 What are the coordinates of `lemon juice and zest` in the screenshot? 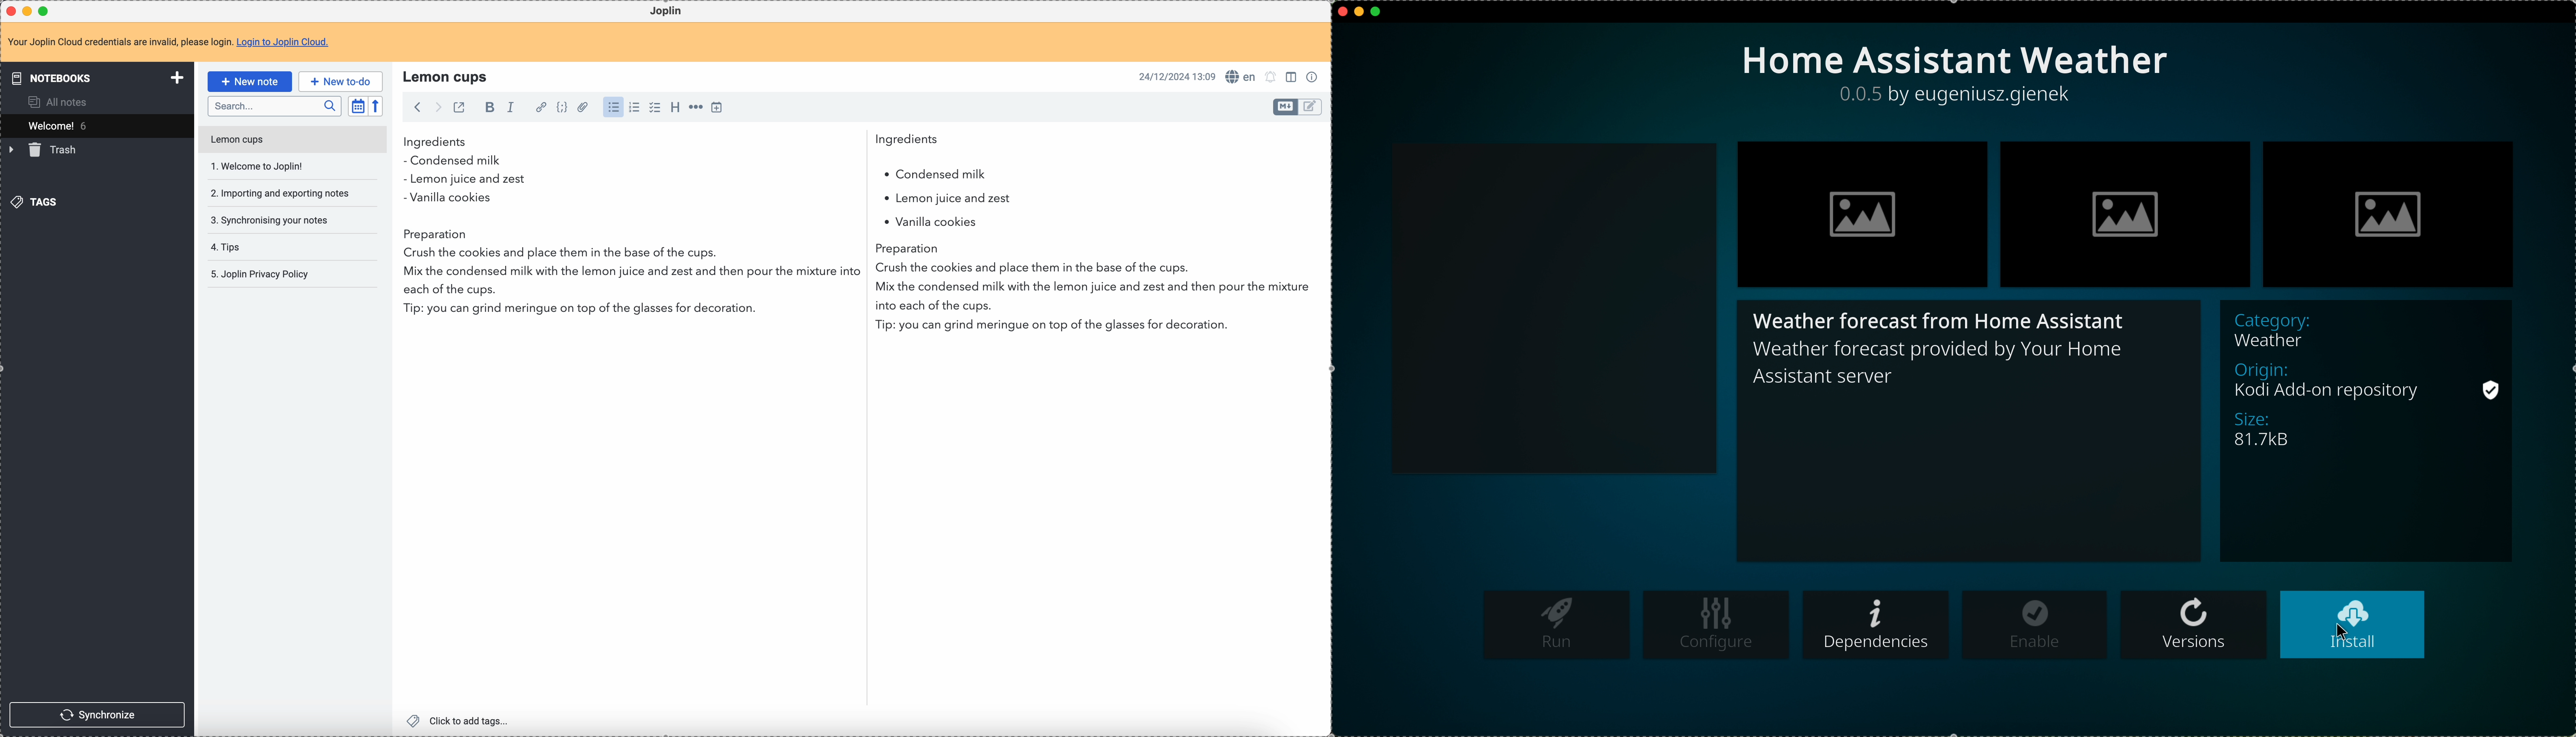 It's located at (464, 181).